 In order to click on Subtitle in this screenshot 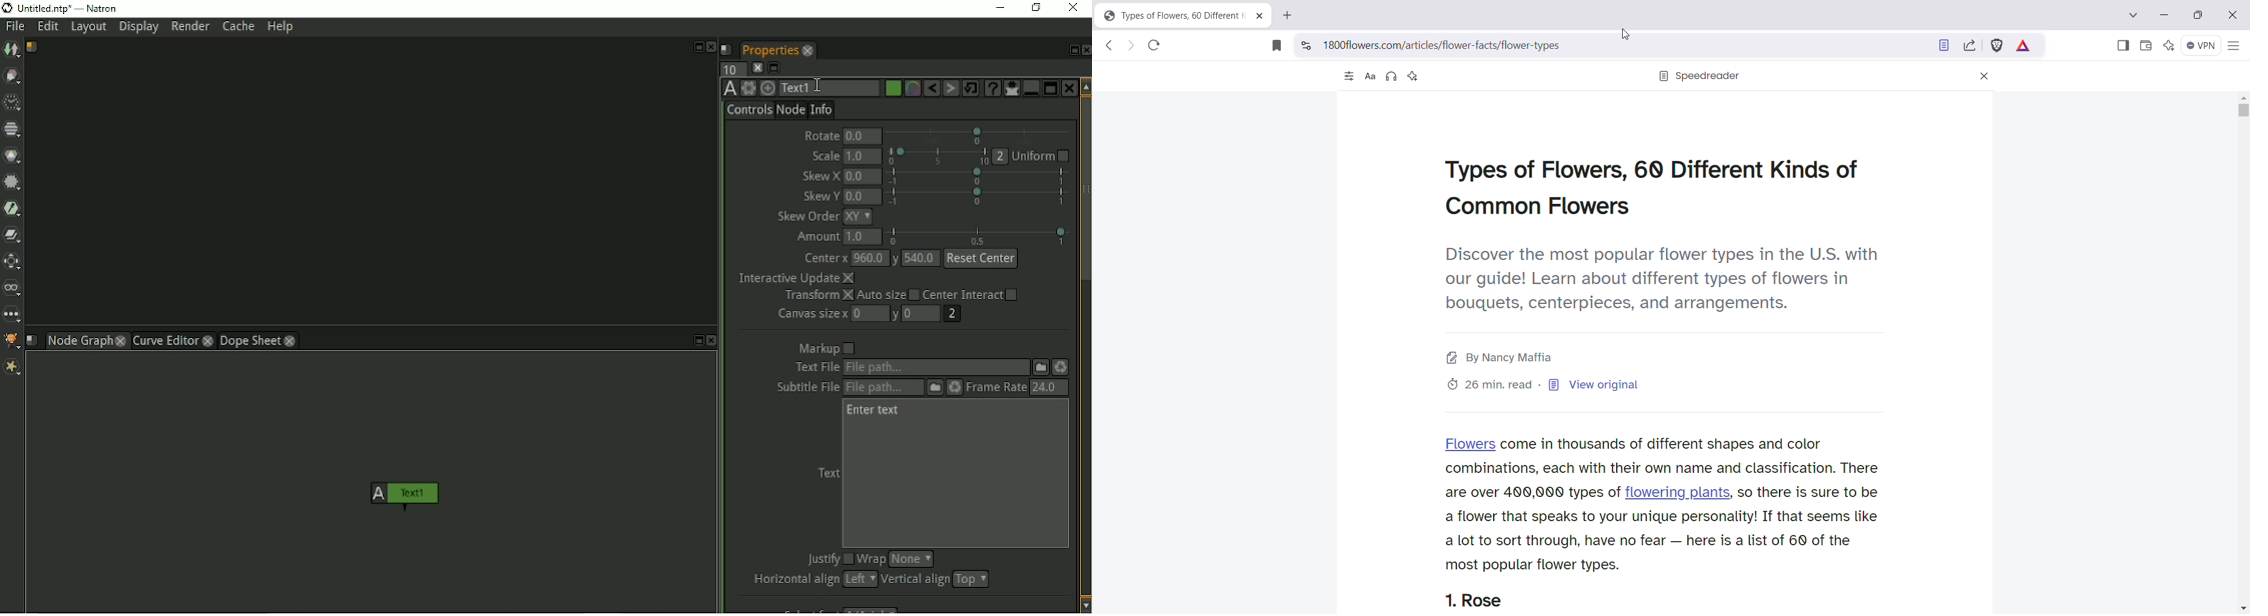, I will do `click(935, 388)`.